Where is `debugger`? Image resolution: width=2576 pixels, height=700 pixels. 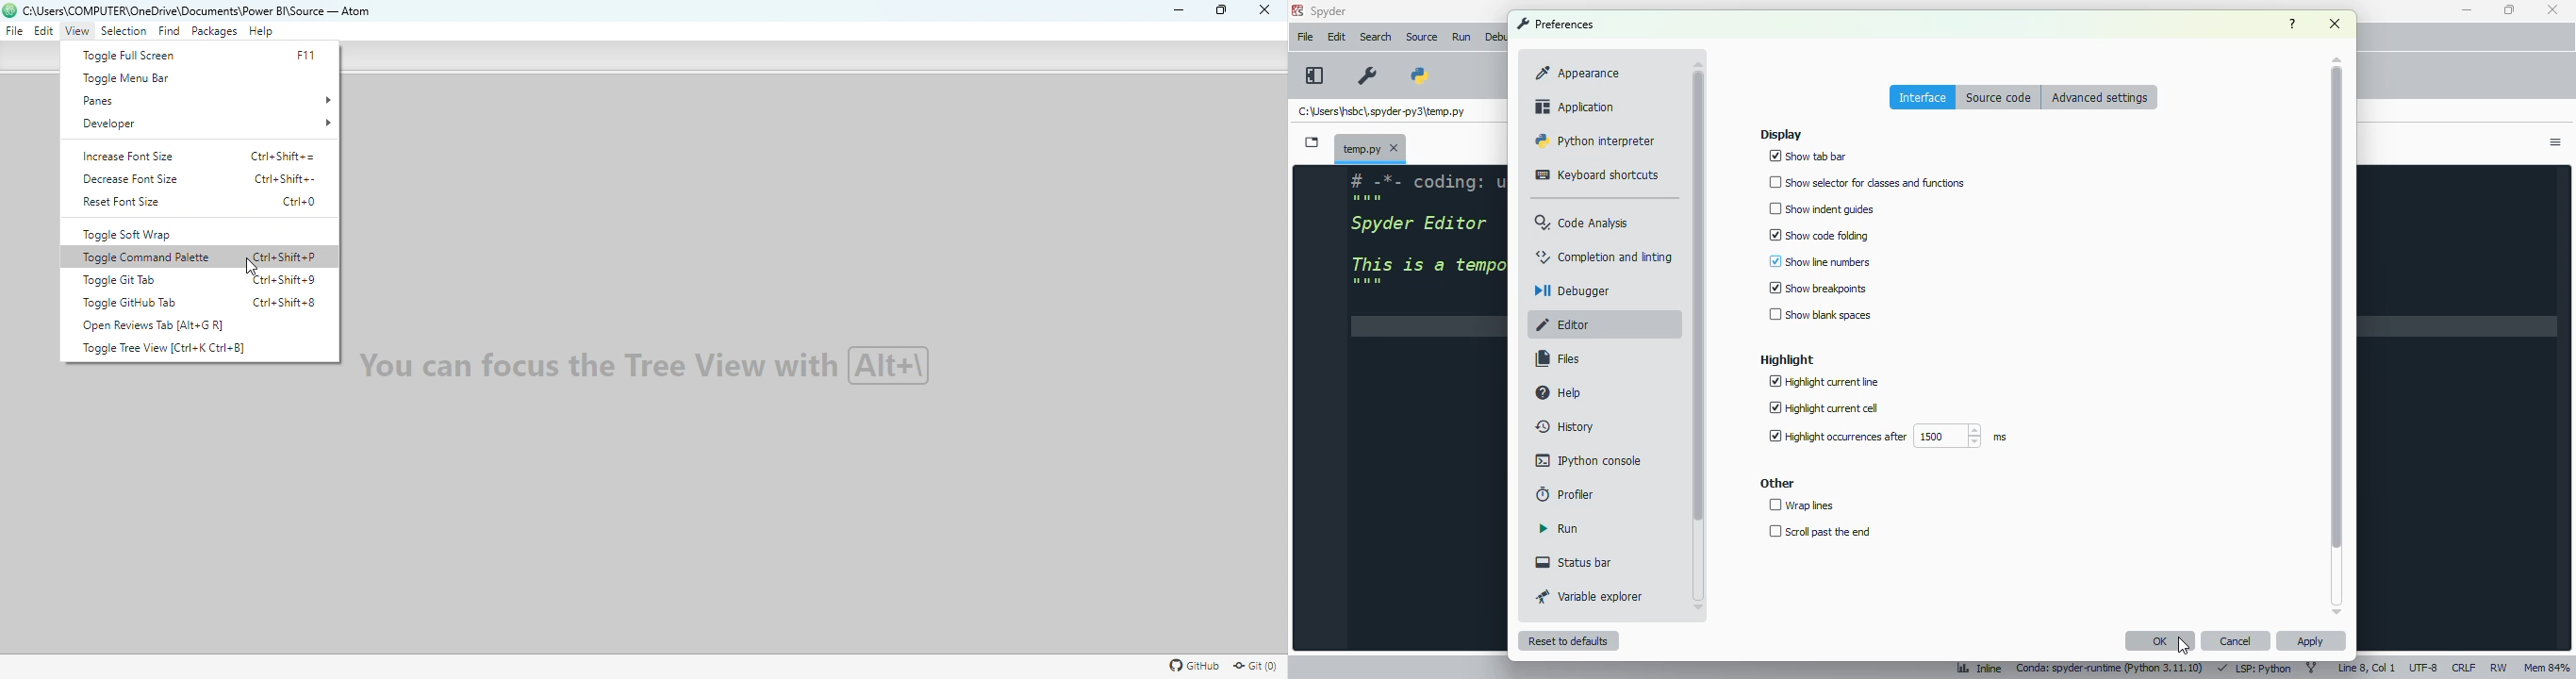
debugger is located at coordinates (1575, 290).